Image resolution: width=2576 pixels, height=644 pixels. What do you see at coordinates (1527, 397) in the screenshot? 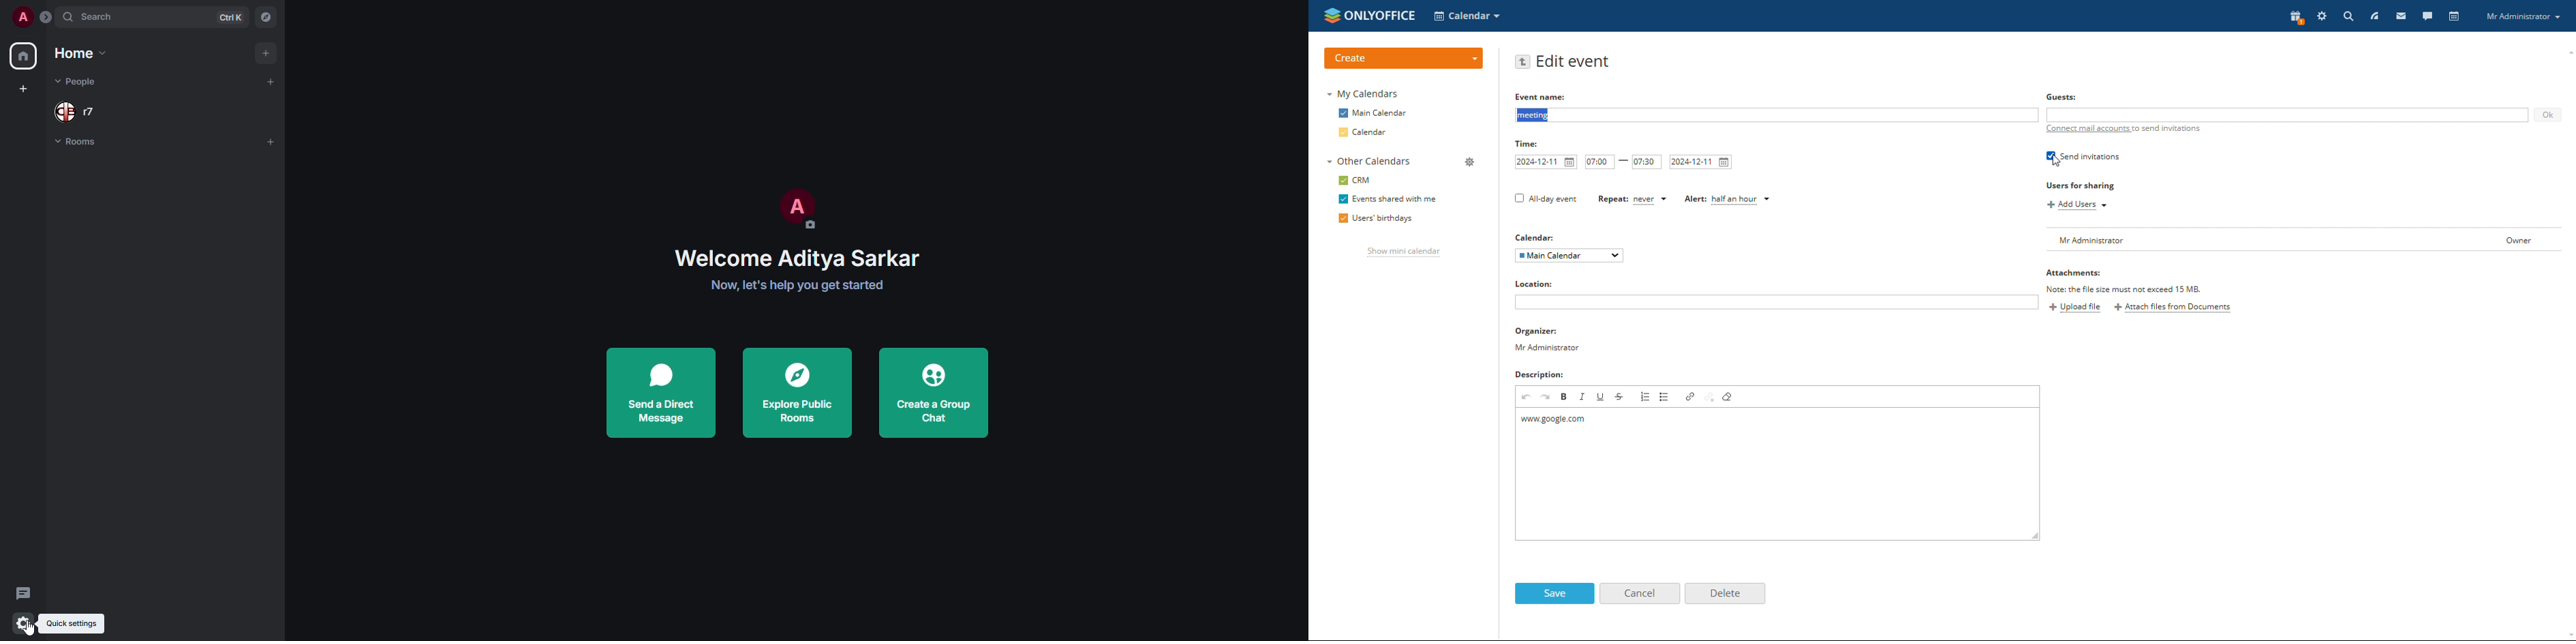
I see `undo` at bounding box center [1527, 397].